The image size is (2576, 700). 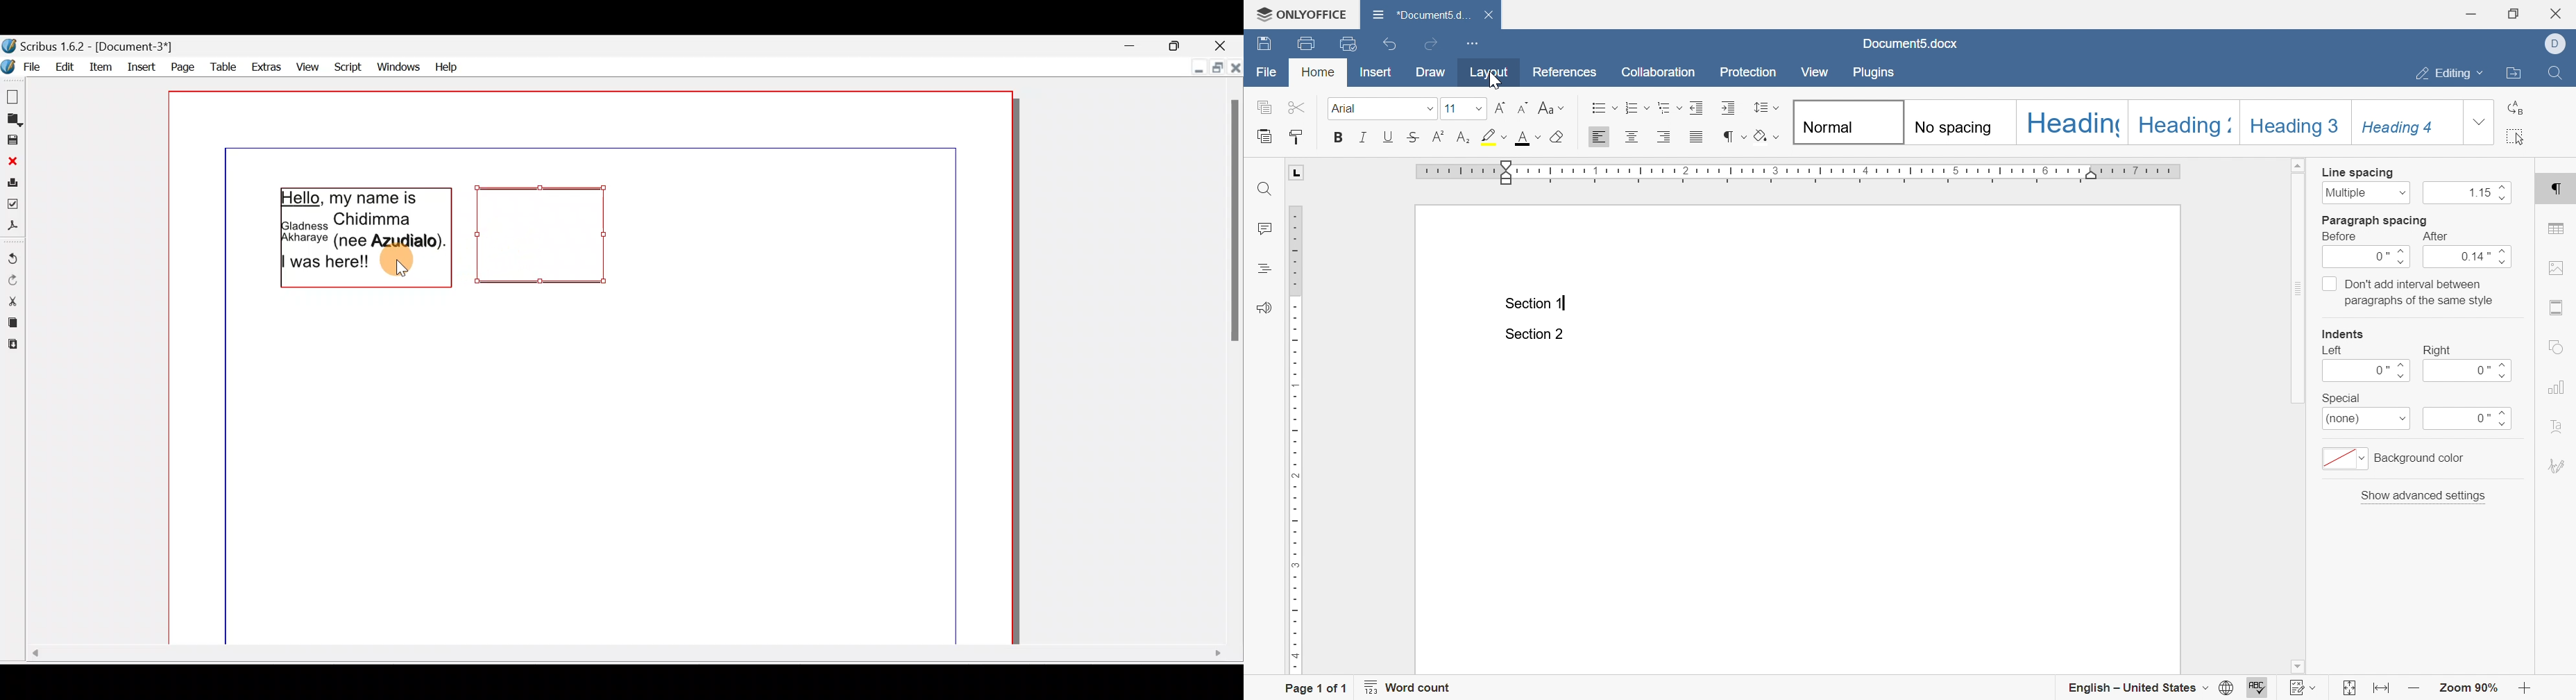 I want to click on text art settings, so click(x=2554, y=425).